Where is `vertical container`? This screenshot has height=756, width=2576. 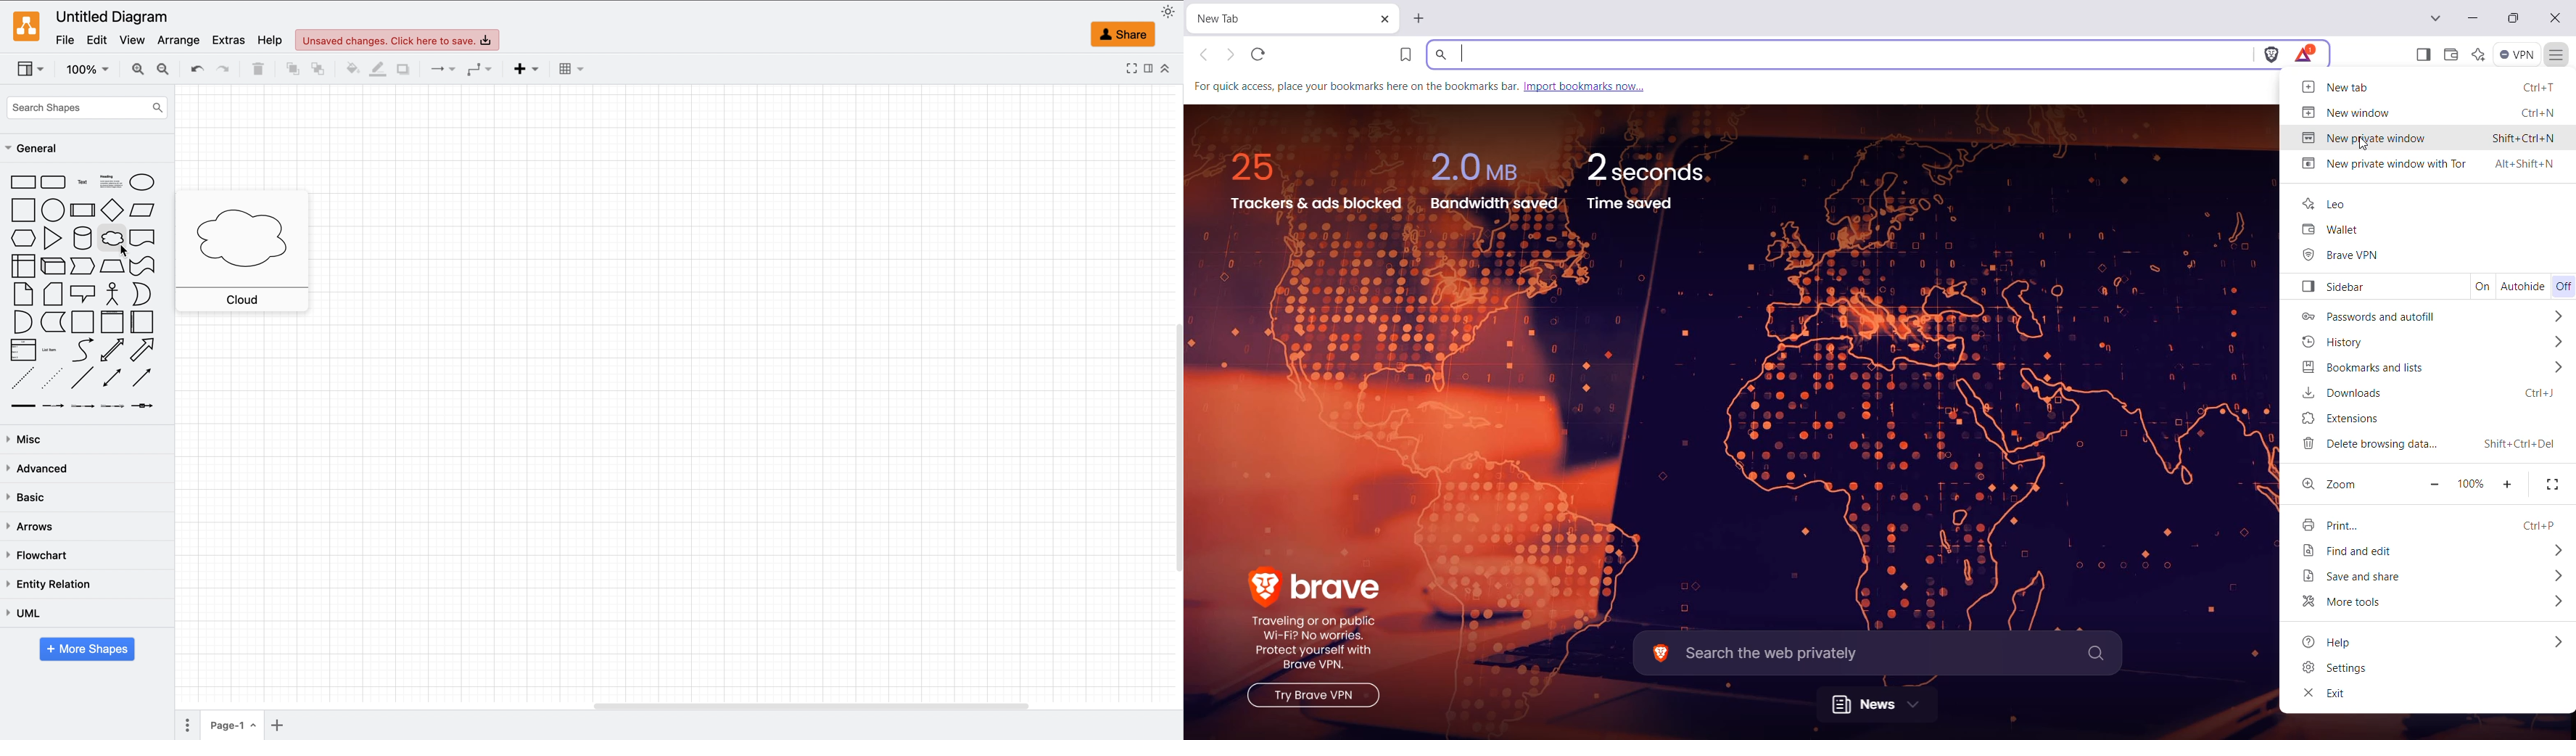 vertical container is located at coordinates (111, 322).